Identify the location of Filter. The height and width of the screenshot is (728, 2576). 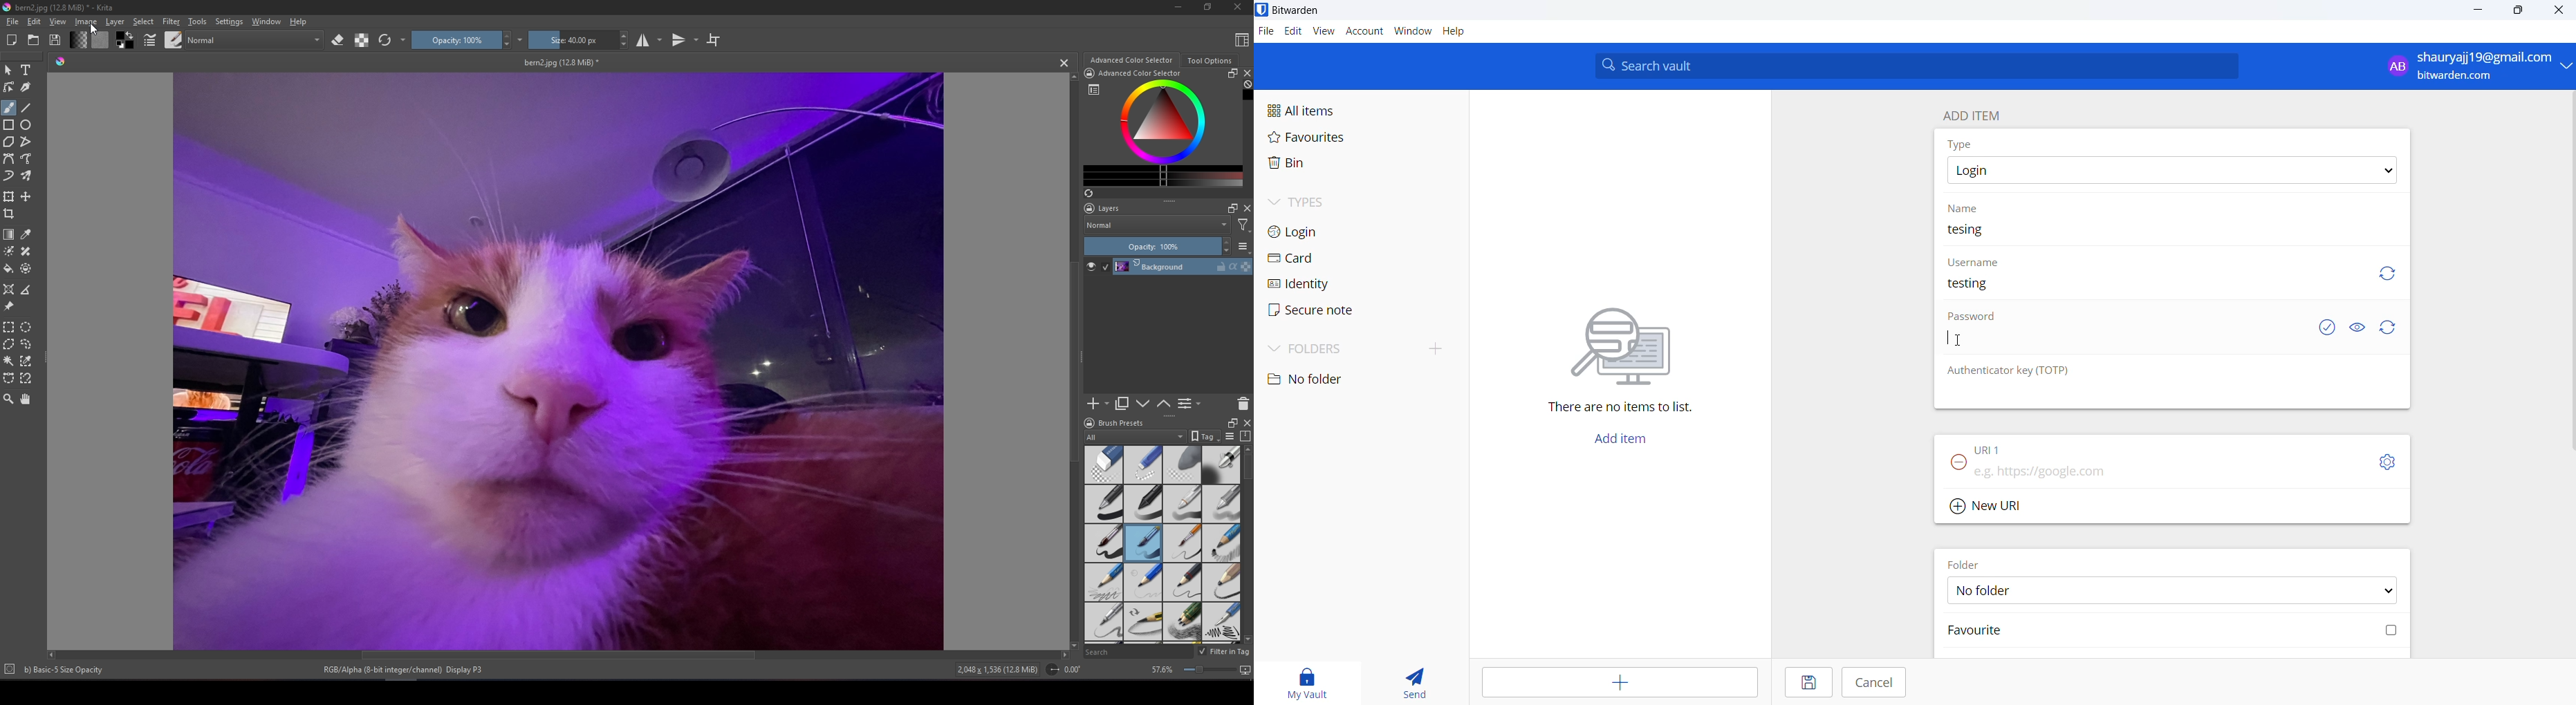
(172, 22).